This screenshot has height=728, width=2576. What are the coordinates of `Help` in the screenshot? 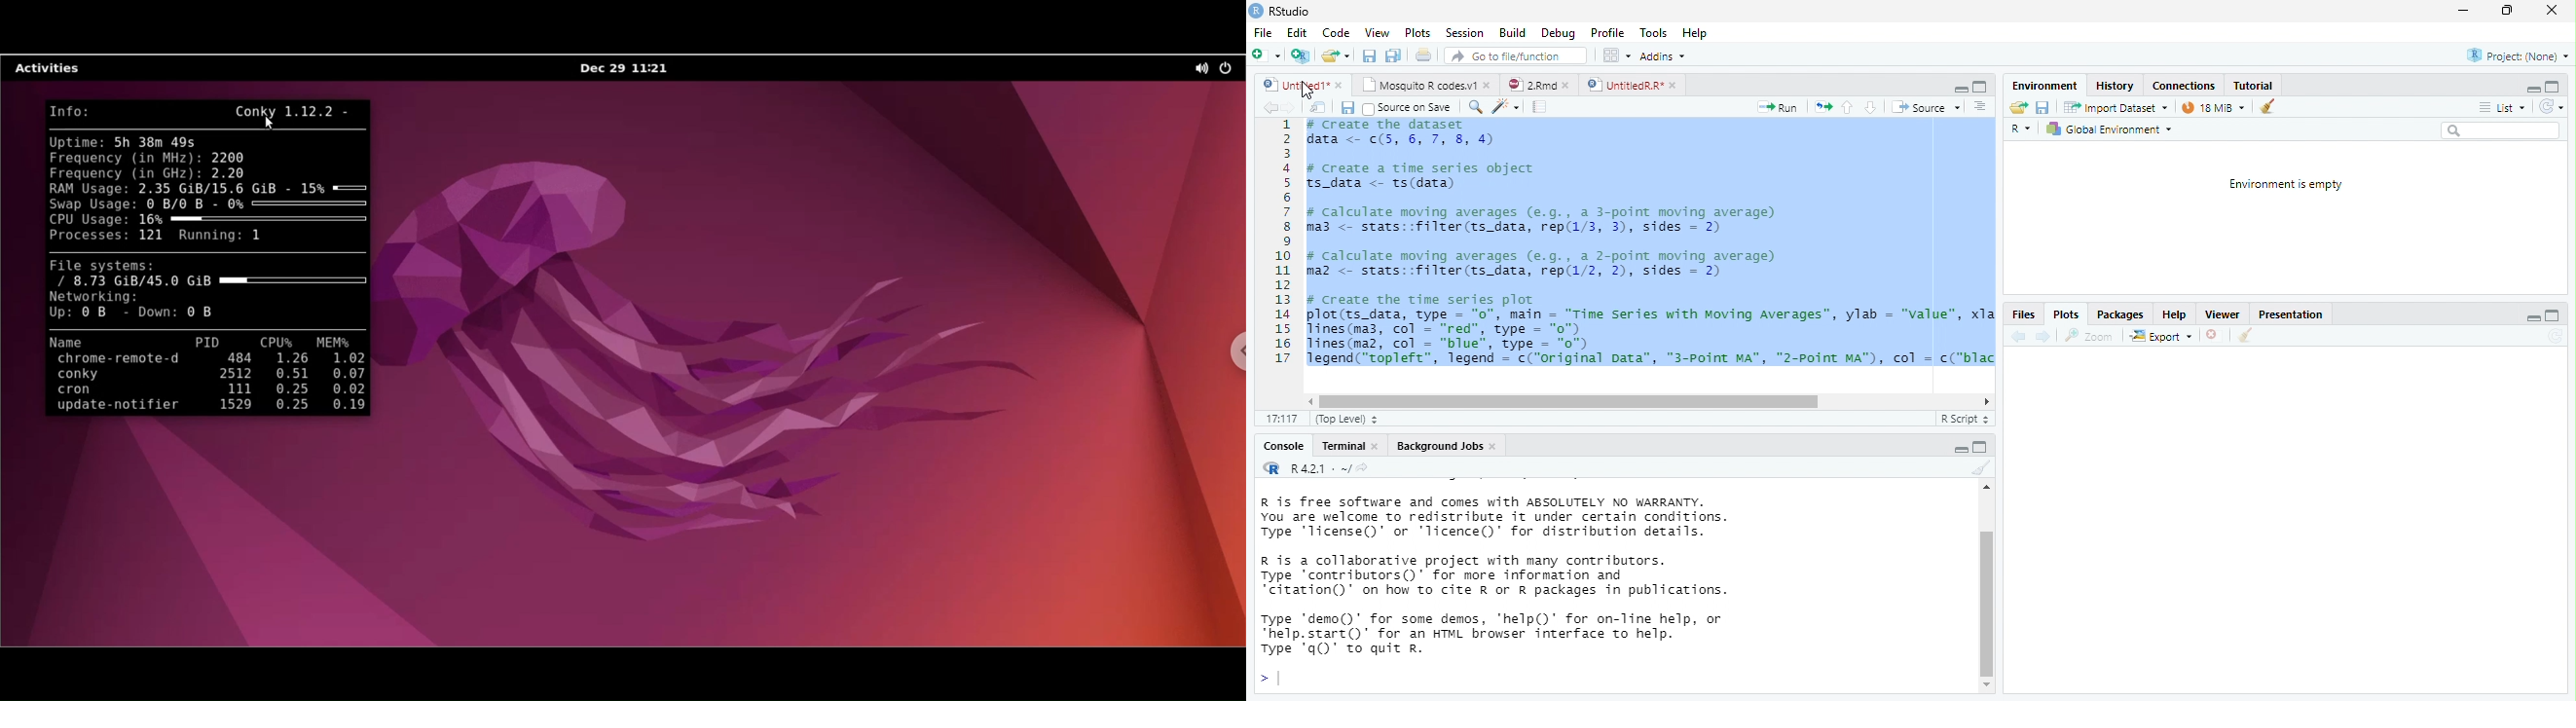 It's located at (2172, 314).